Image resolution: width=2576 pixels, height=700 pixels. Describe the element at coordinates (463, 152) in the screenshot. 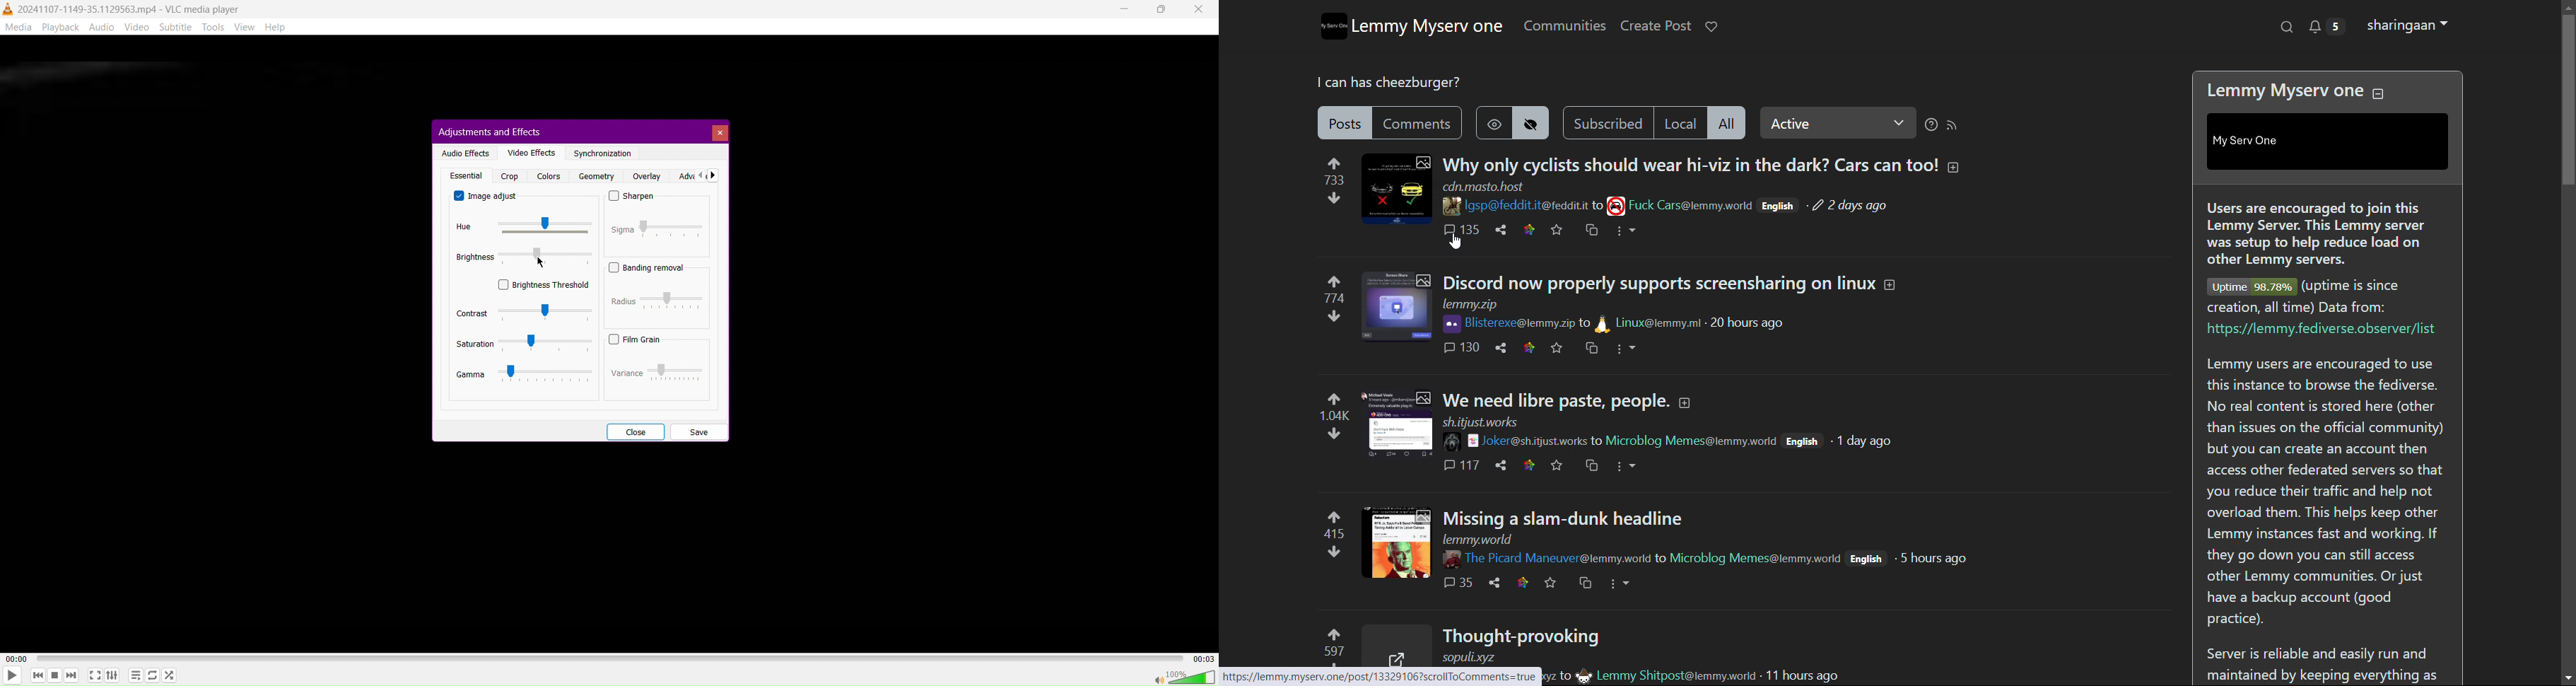

I see `Audio Effects` at that location.